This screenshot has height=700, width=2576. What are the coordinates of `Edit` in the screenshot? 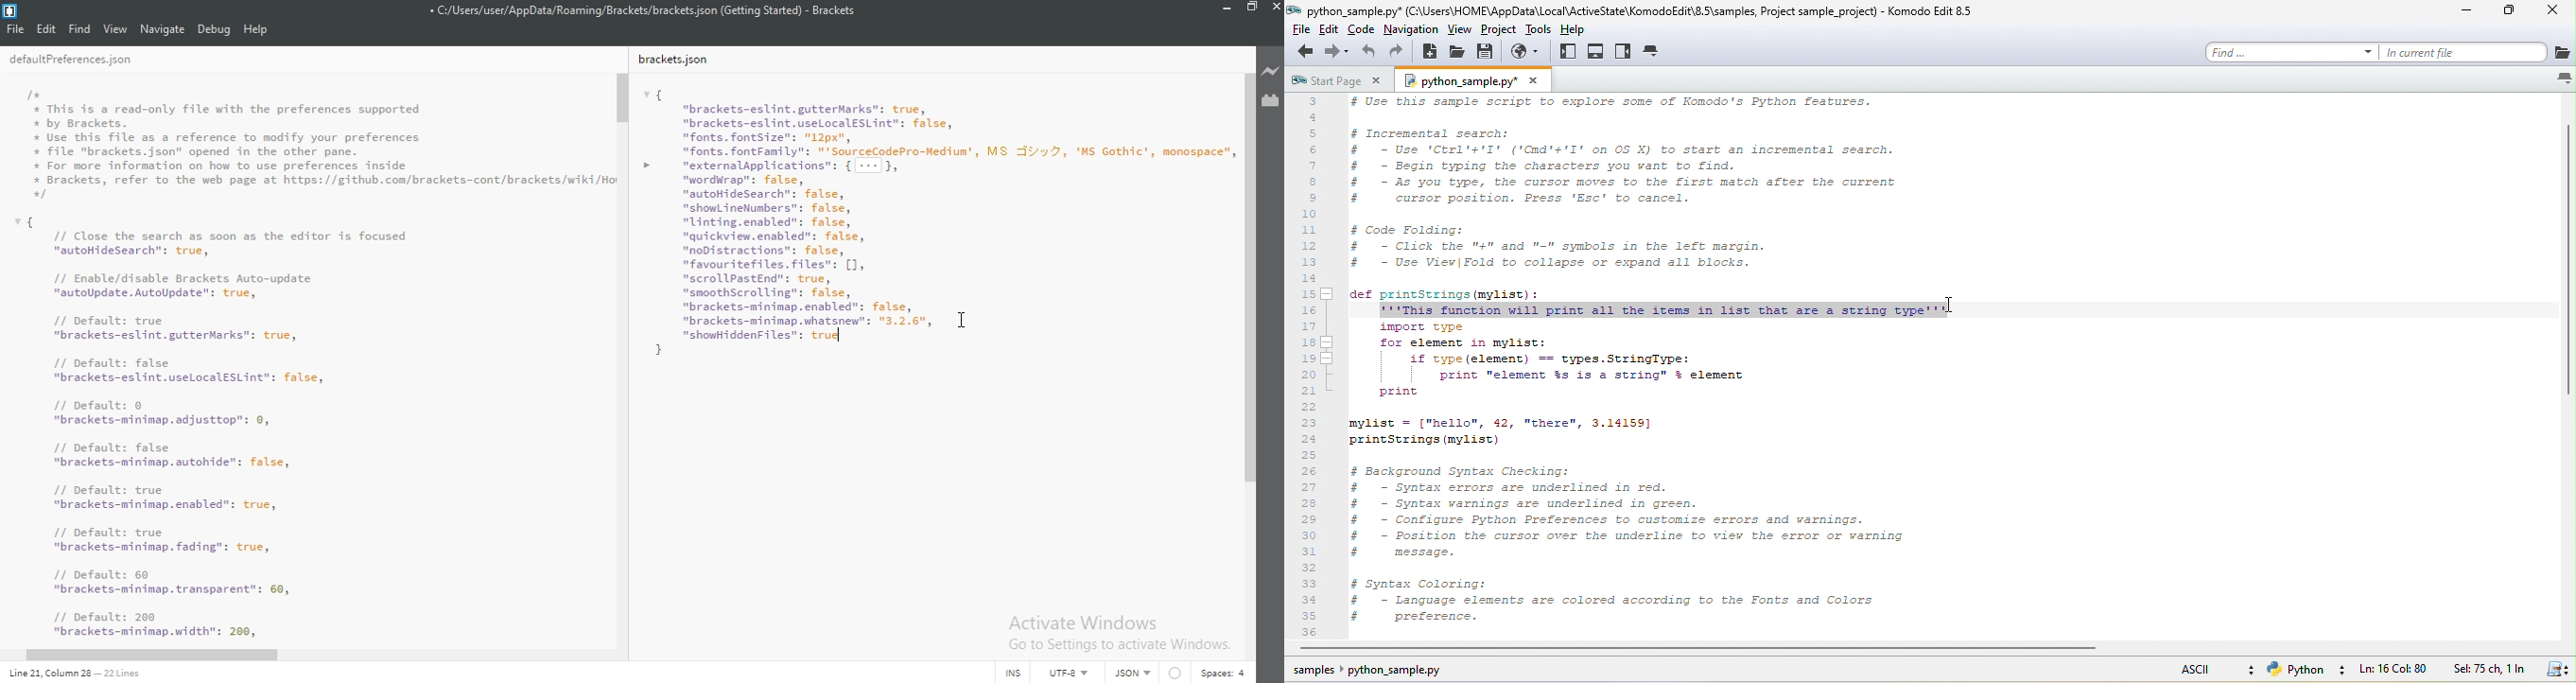 It's located at (48, 28).